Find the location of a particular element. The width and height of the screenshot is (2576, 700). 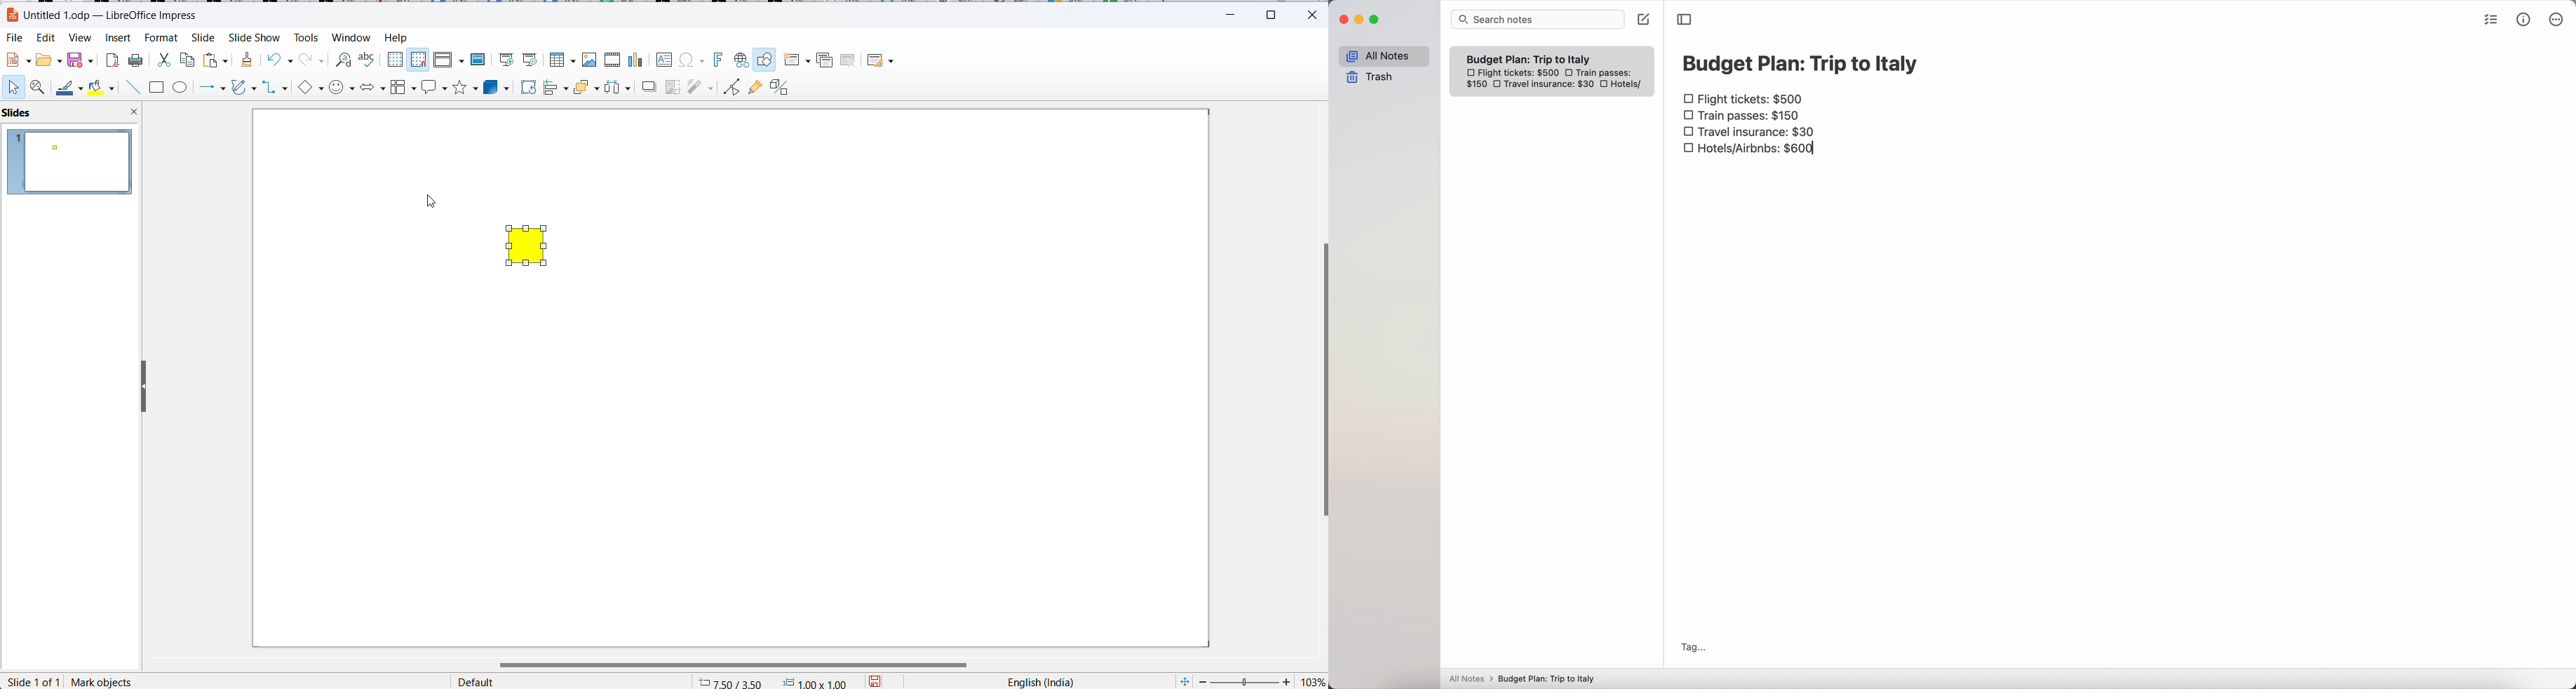

Start from first slide is located at coordinates (507, 58).